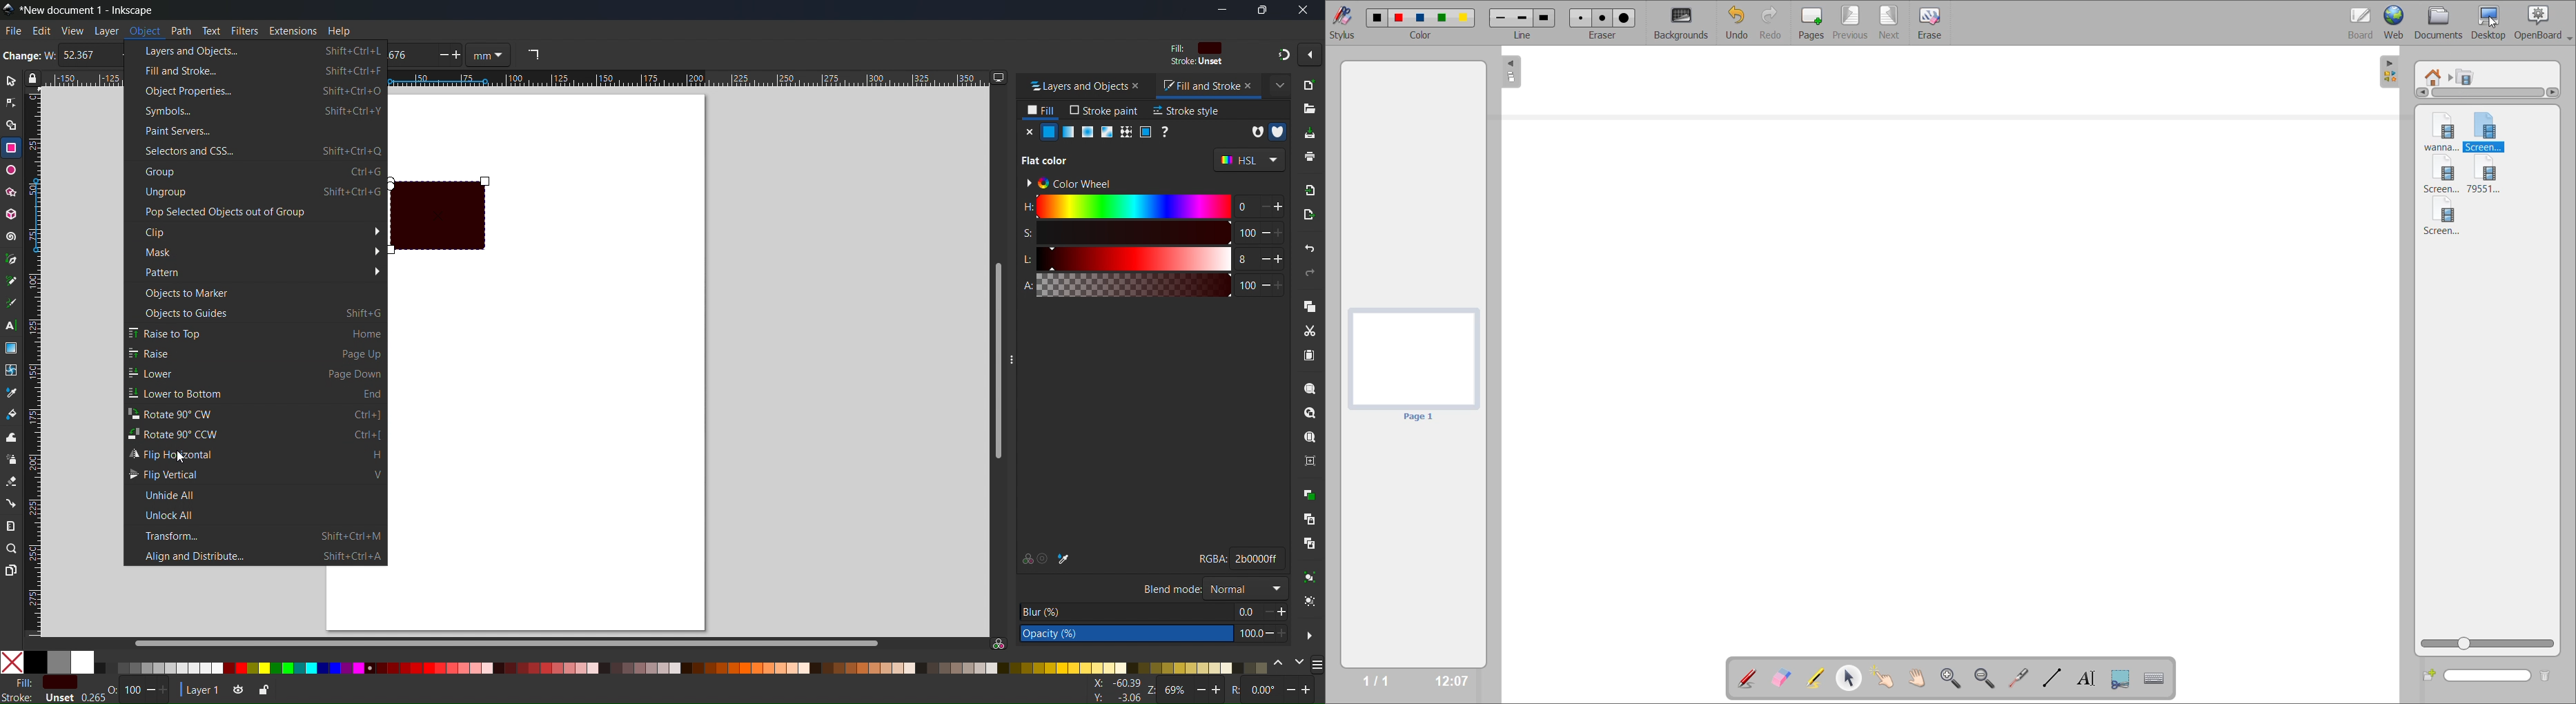  What do you see at coordinates (83, 662) in the screenshot?
I see `White` at bounding box center [83, 662].